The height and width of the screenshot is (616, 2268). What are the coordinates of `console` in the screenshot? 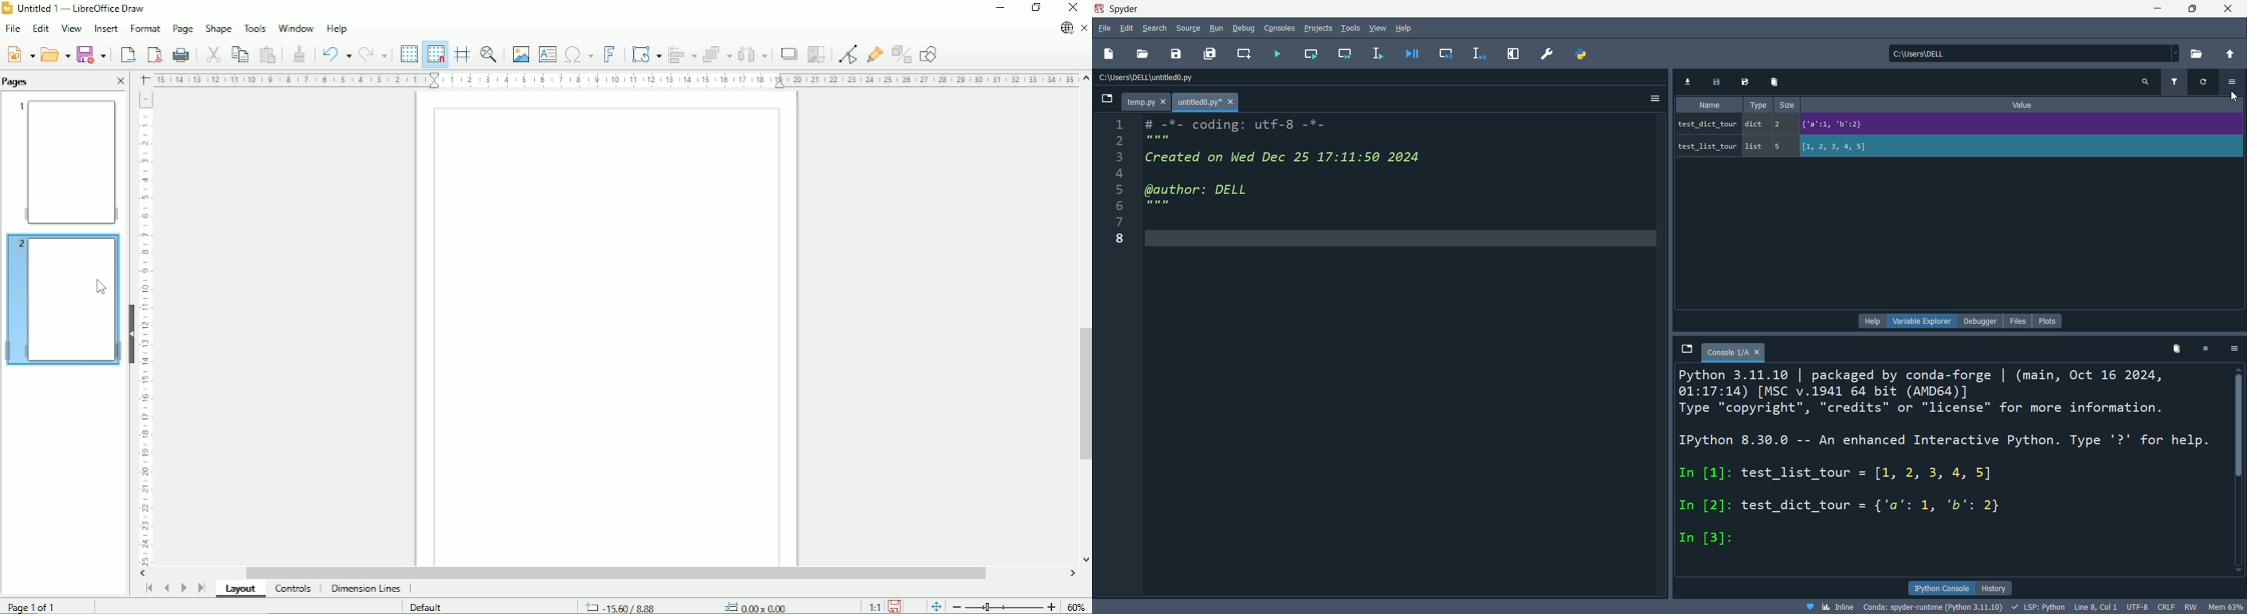 It's located at (1279, 28).